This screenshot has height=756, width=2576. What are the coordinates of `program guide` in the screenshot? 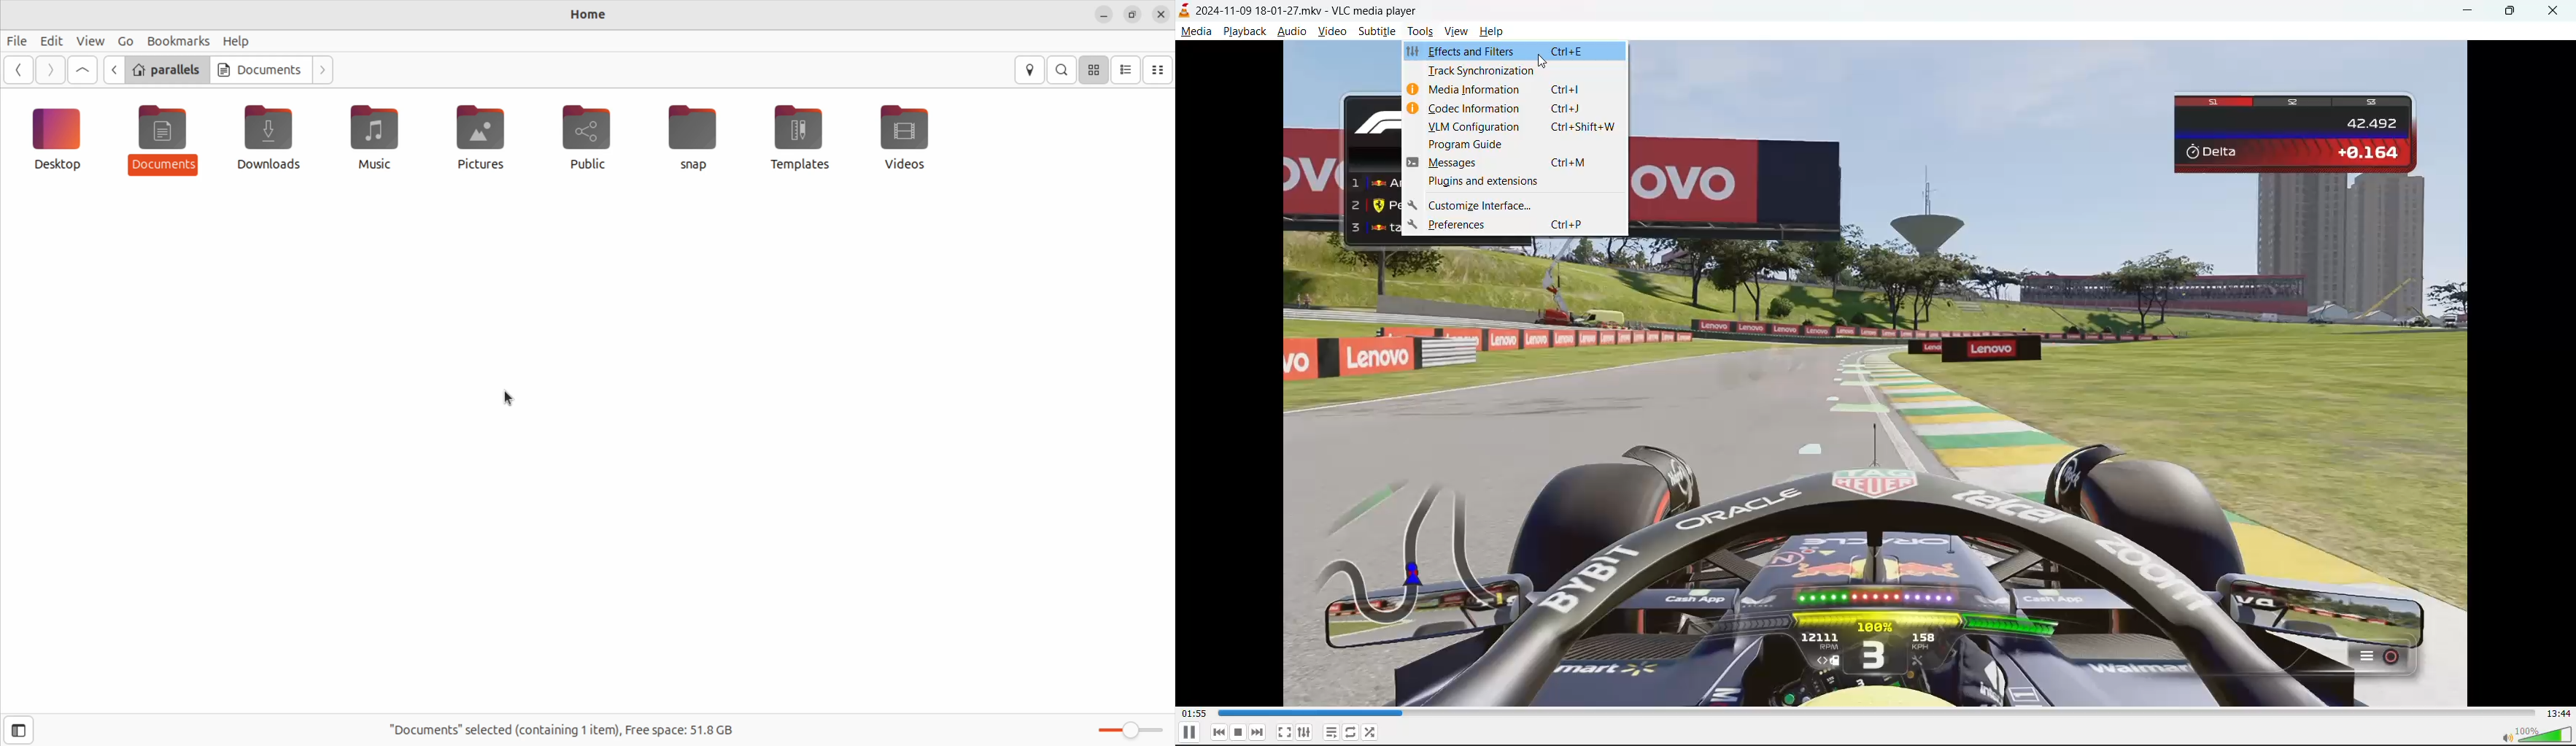 It's located at (1513, 144).